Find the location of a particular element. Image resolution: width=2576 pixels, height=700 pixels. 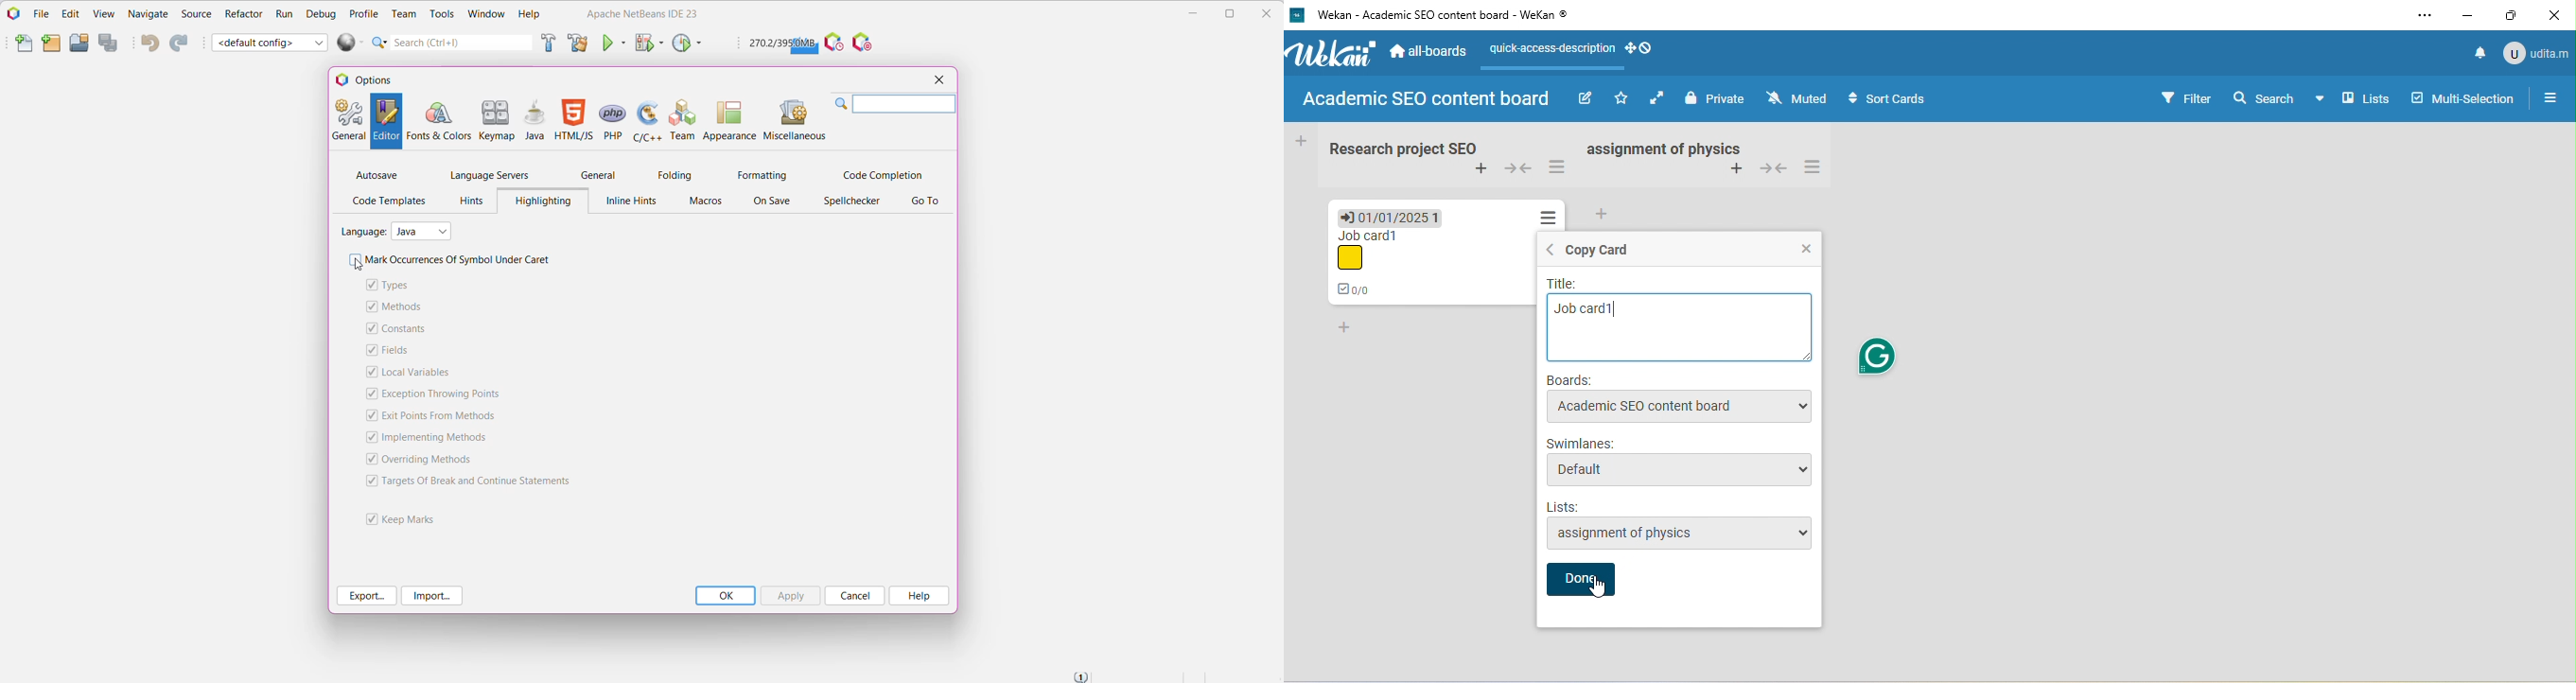

minimize is located at coordinates (2468, 13).